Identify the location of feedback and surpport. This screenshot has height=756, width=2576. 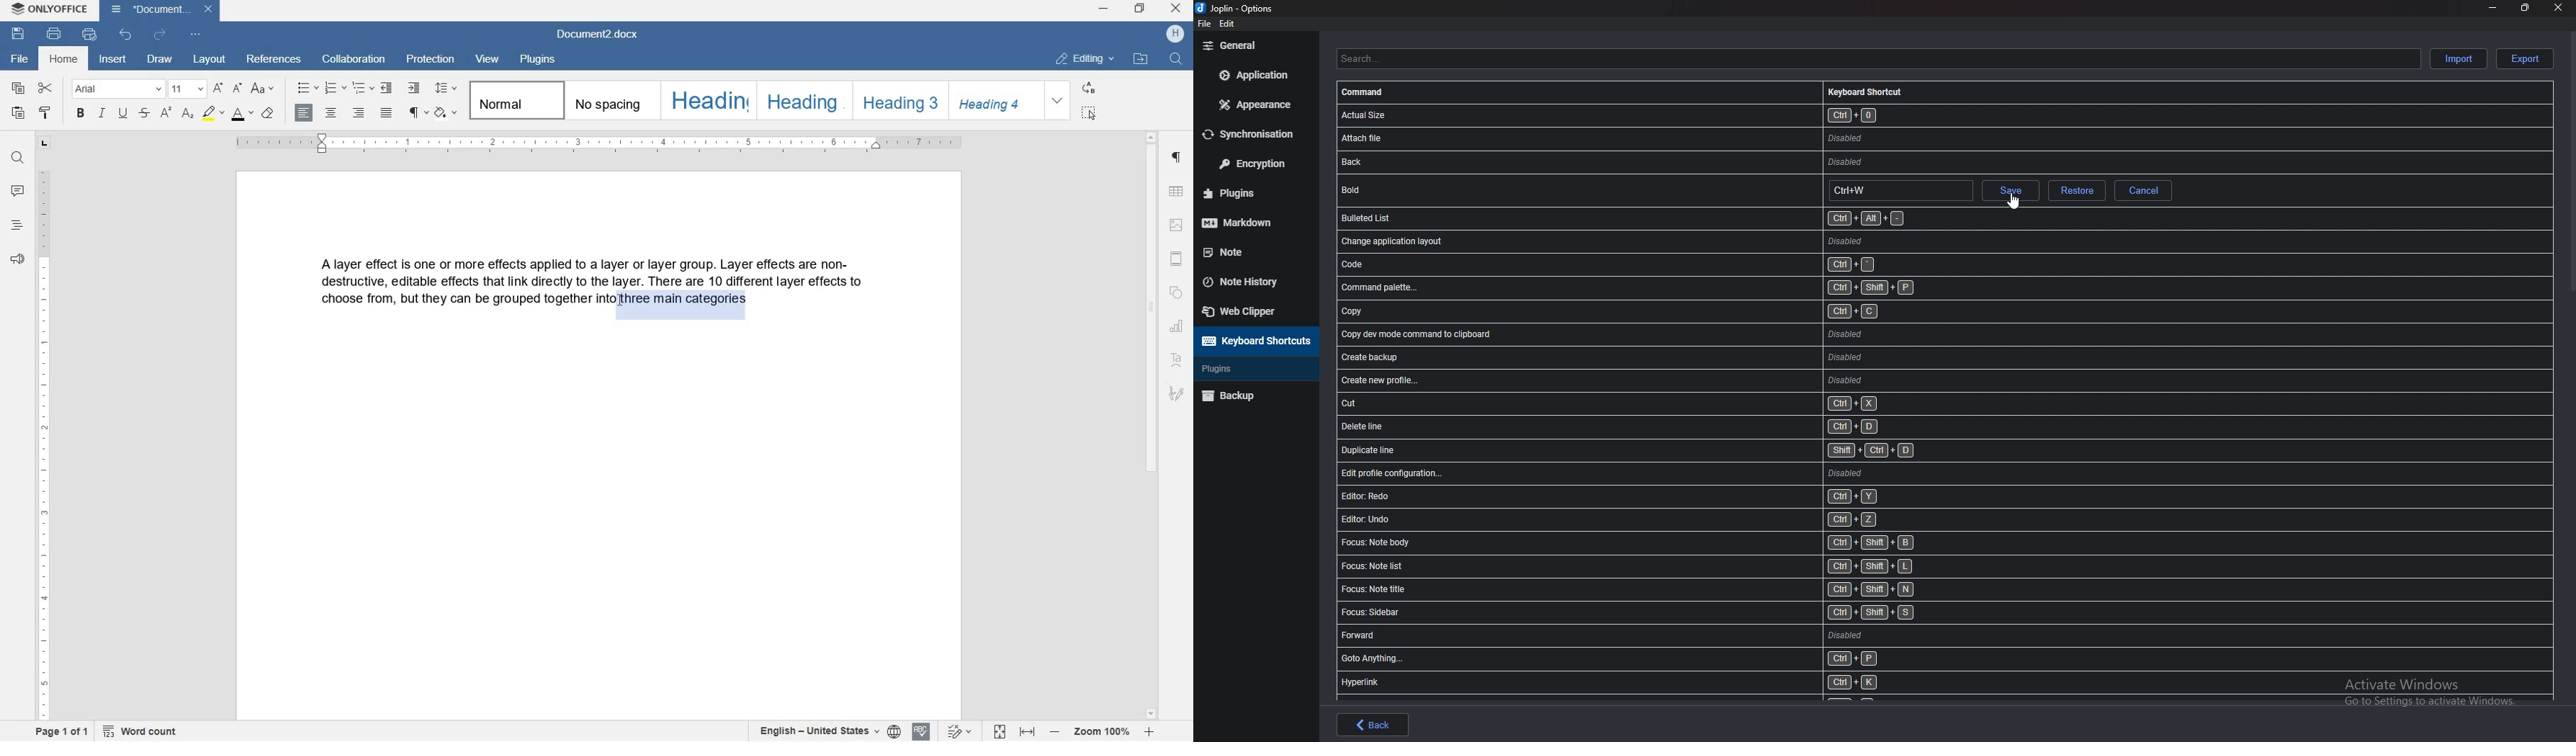
(16, 259).